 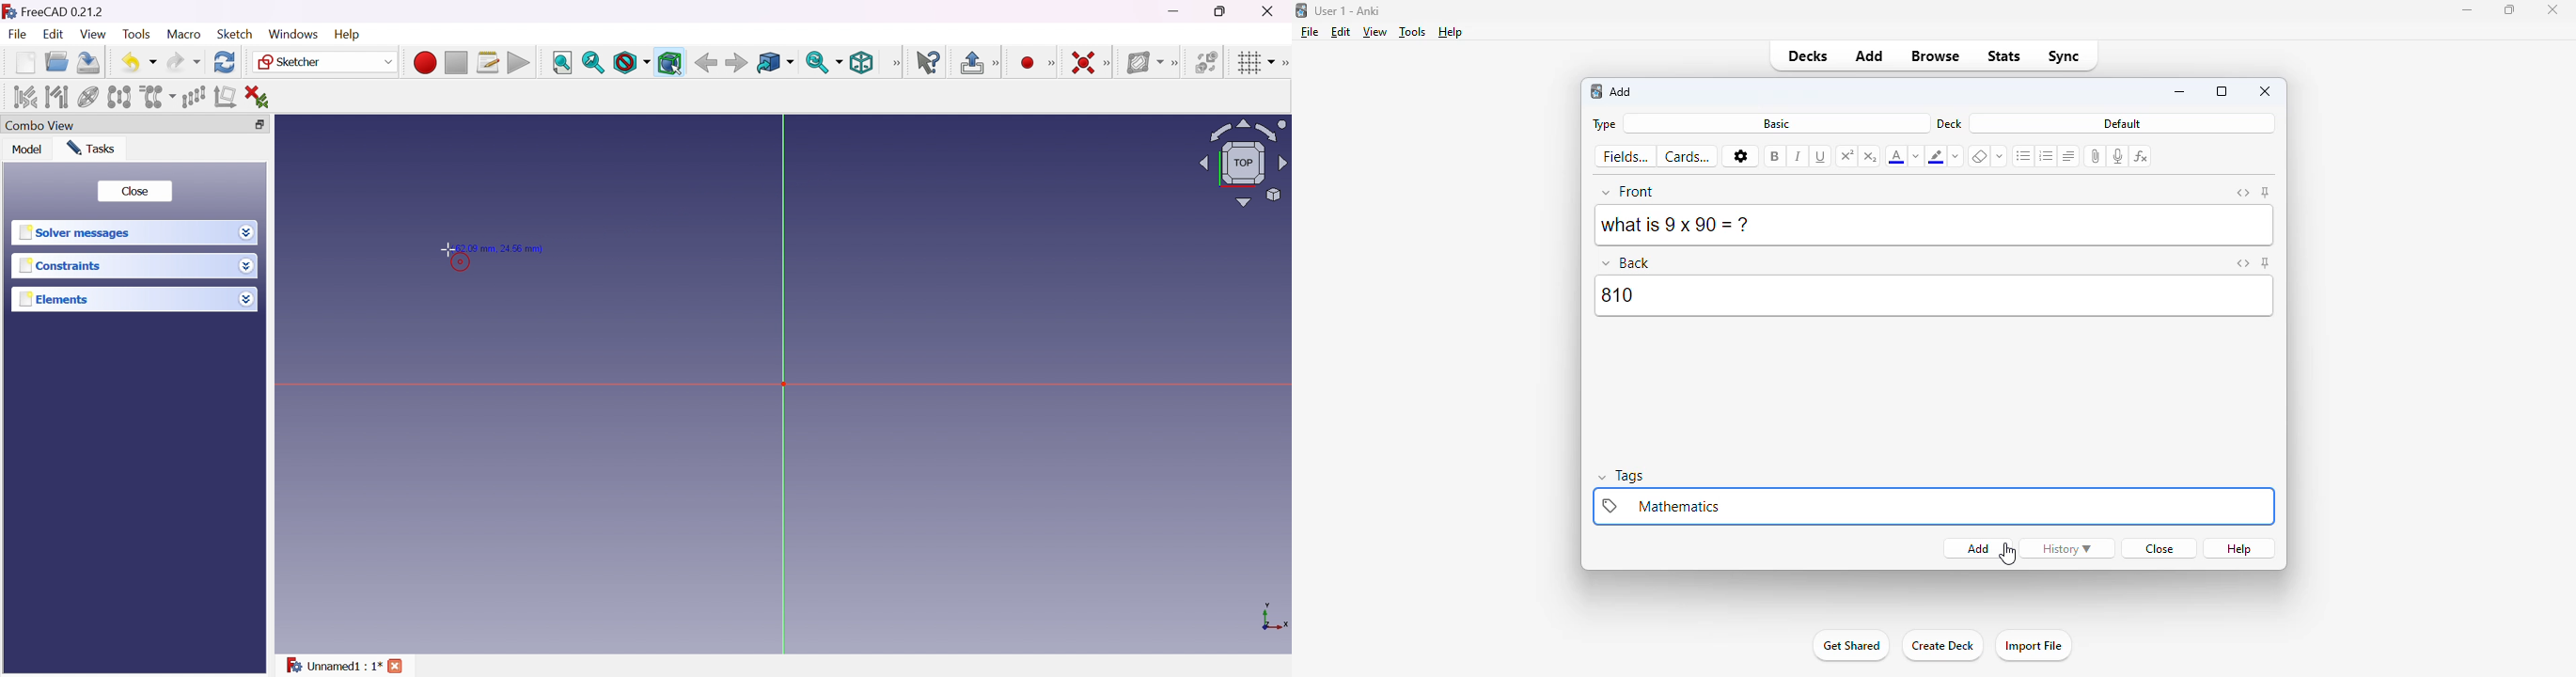 What do you see at coordinates (1209, 62) in the screenshot?
I see `Switch virtual space` at bounding box center [1209, 62].